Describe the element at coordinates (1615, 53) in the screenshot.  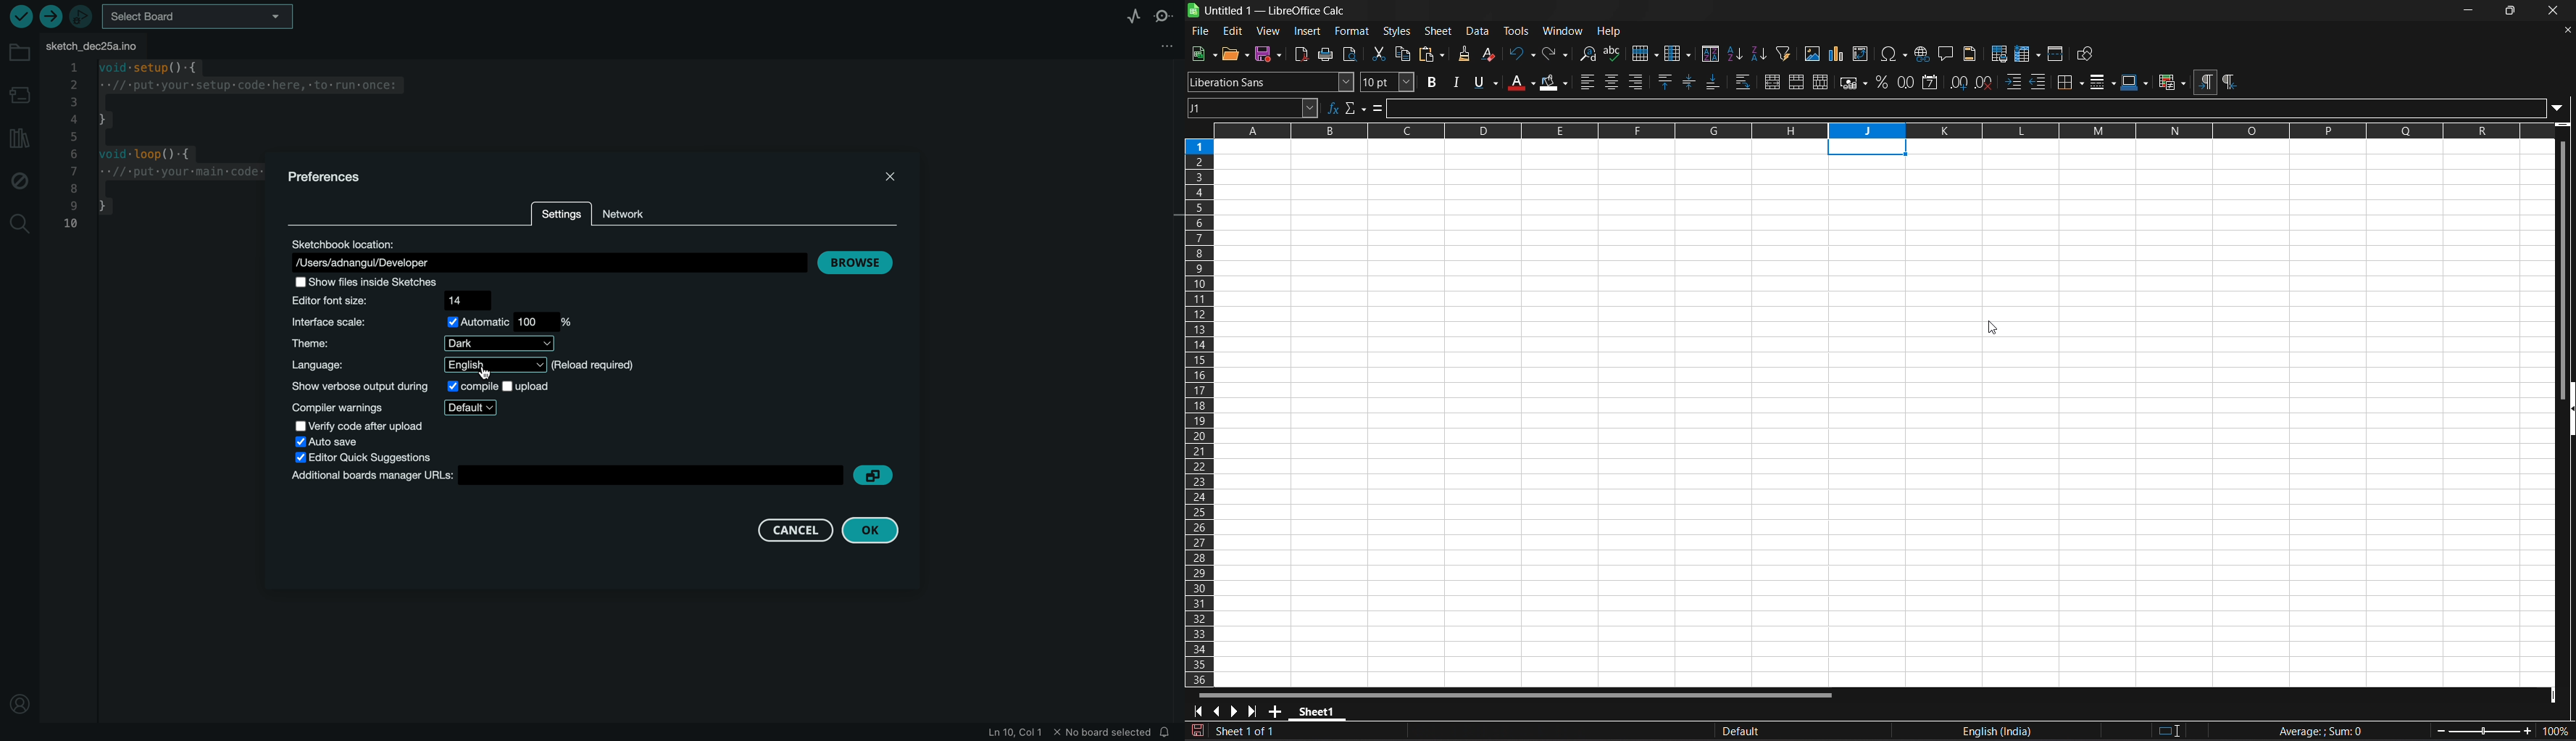
I see `spelling` at that location.